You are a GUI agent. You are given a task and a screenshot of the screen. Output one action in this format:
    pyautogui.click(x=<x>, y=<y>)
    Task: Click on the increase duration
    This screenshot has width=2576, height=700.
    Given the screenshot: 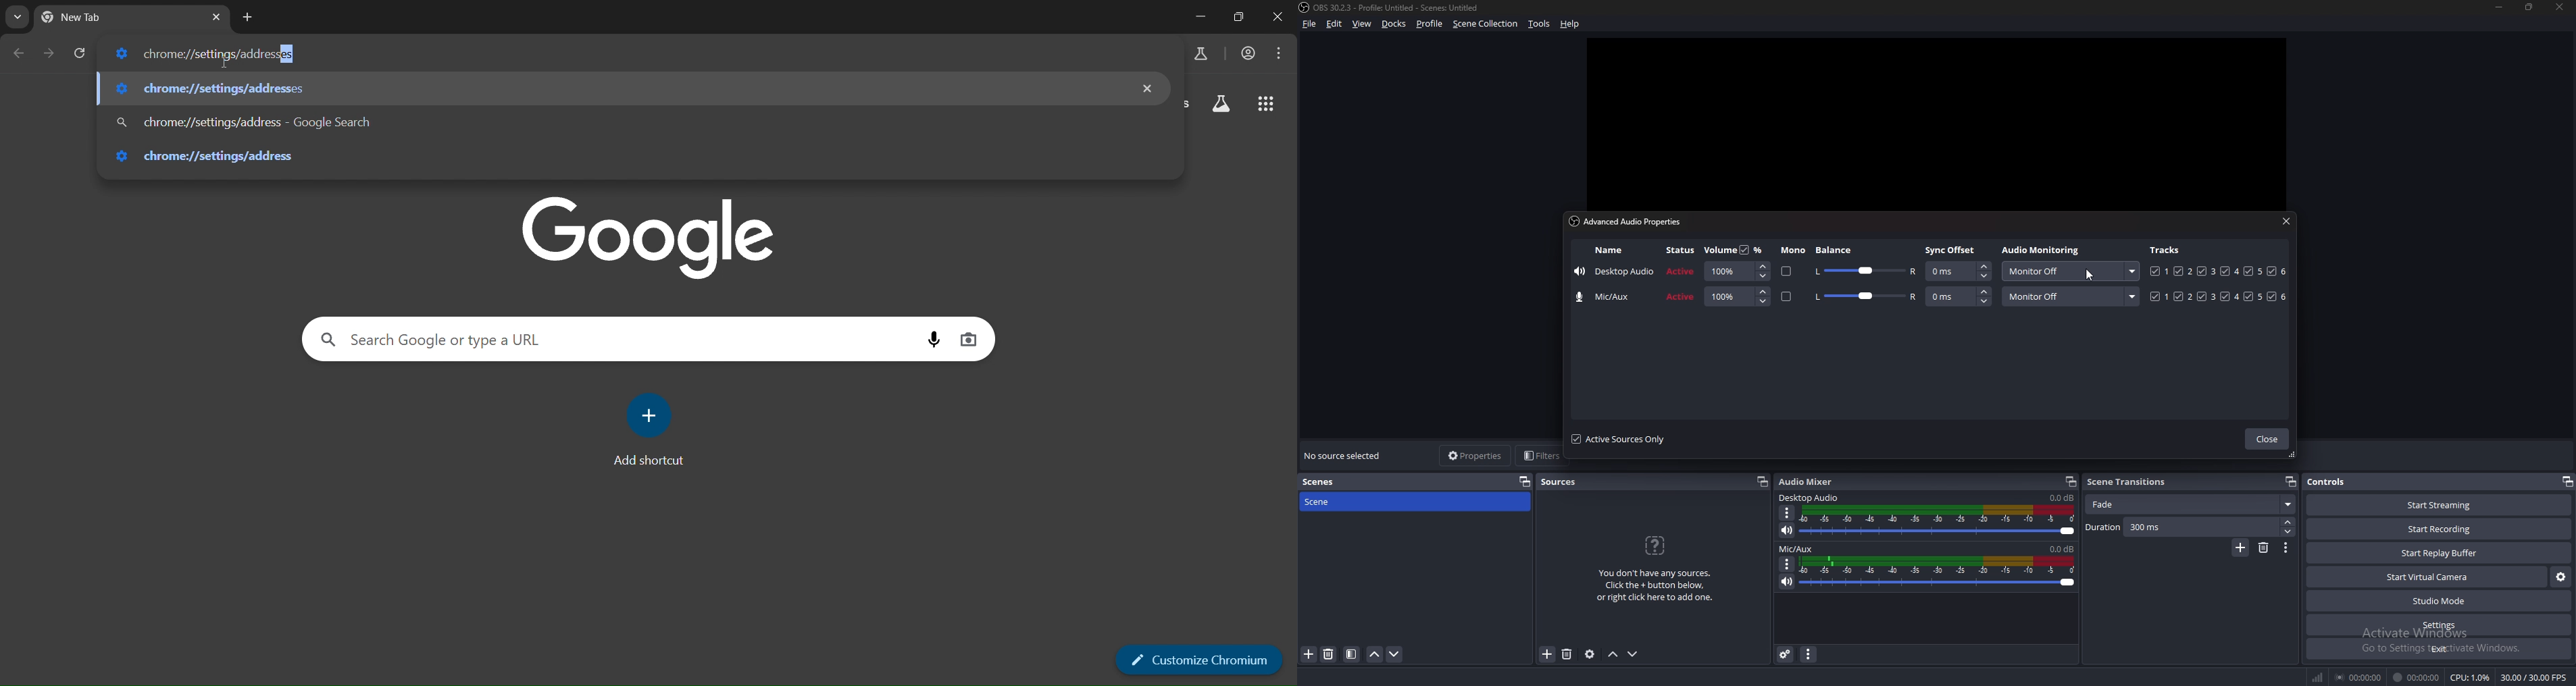 What is the action you would take?
    pyautogui.click(x=2288, y=521)
    